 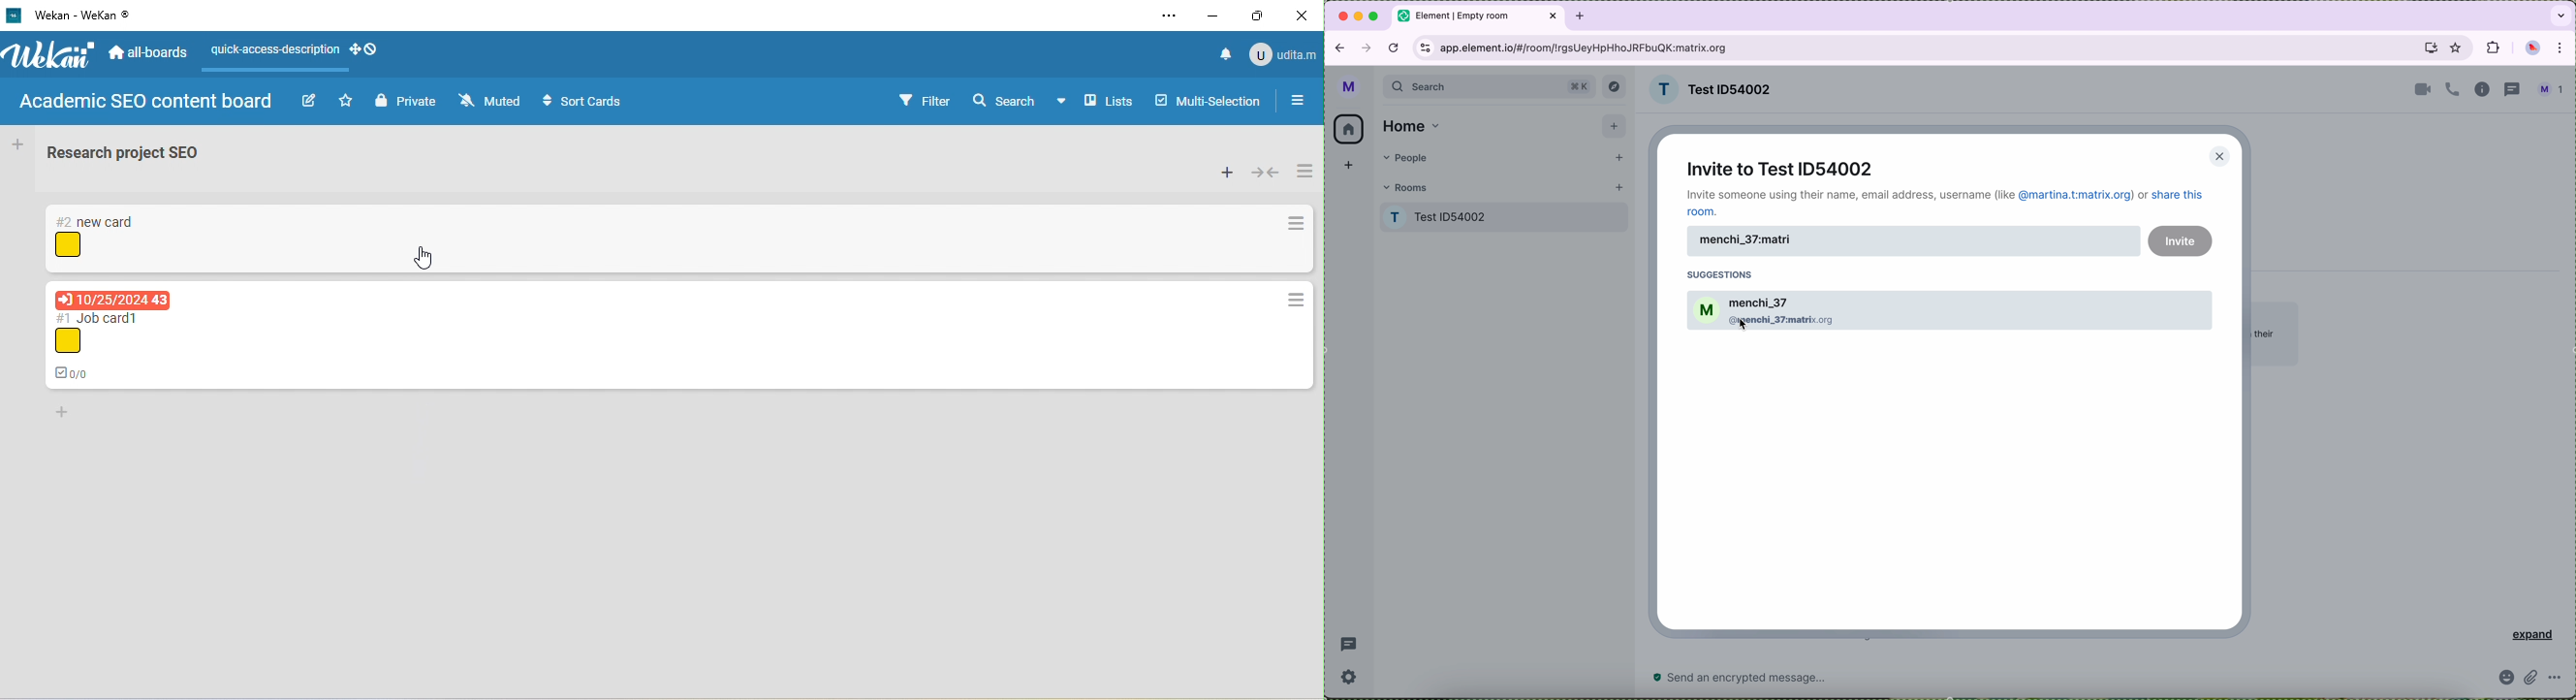 What do you see at coordinates (424, 257) in the screenshot?
I see `cursor` at bounding box center [424, 257].